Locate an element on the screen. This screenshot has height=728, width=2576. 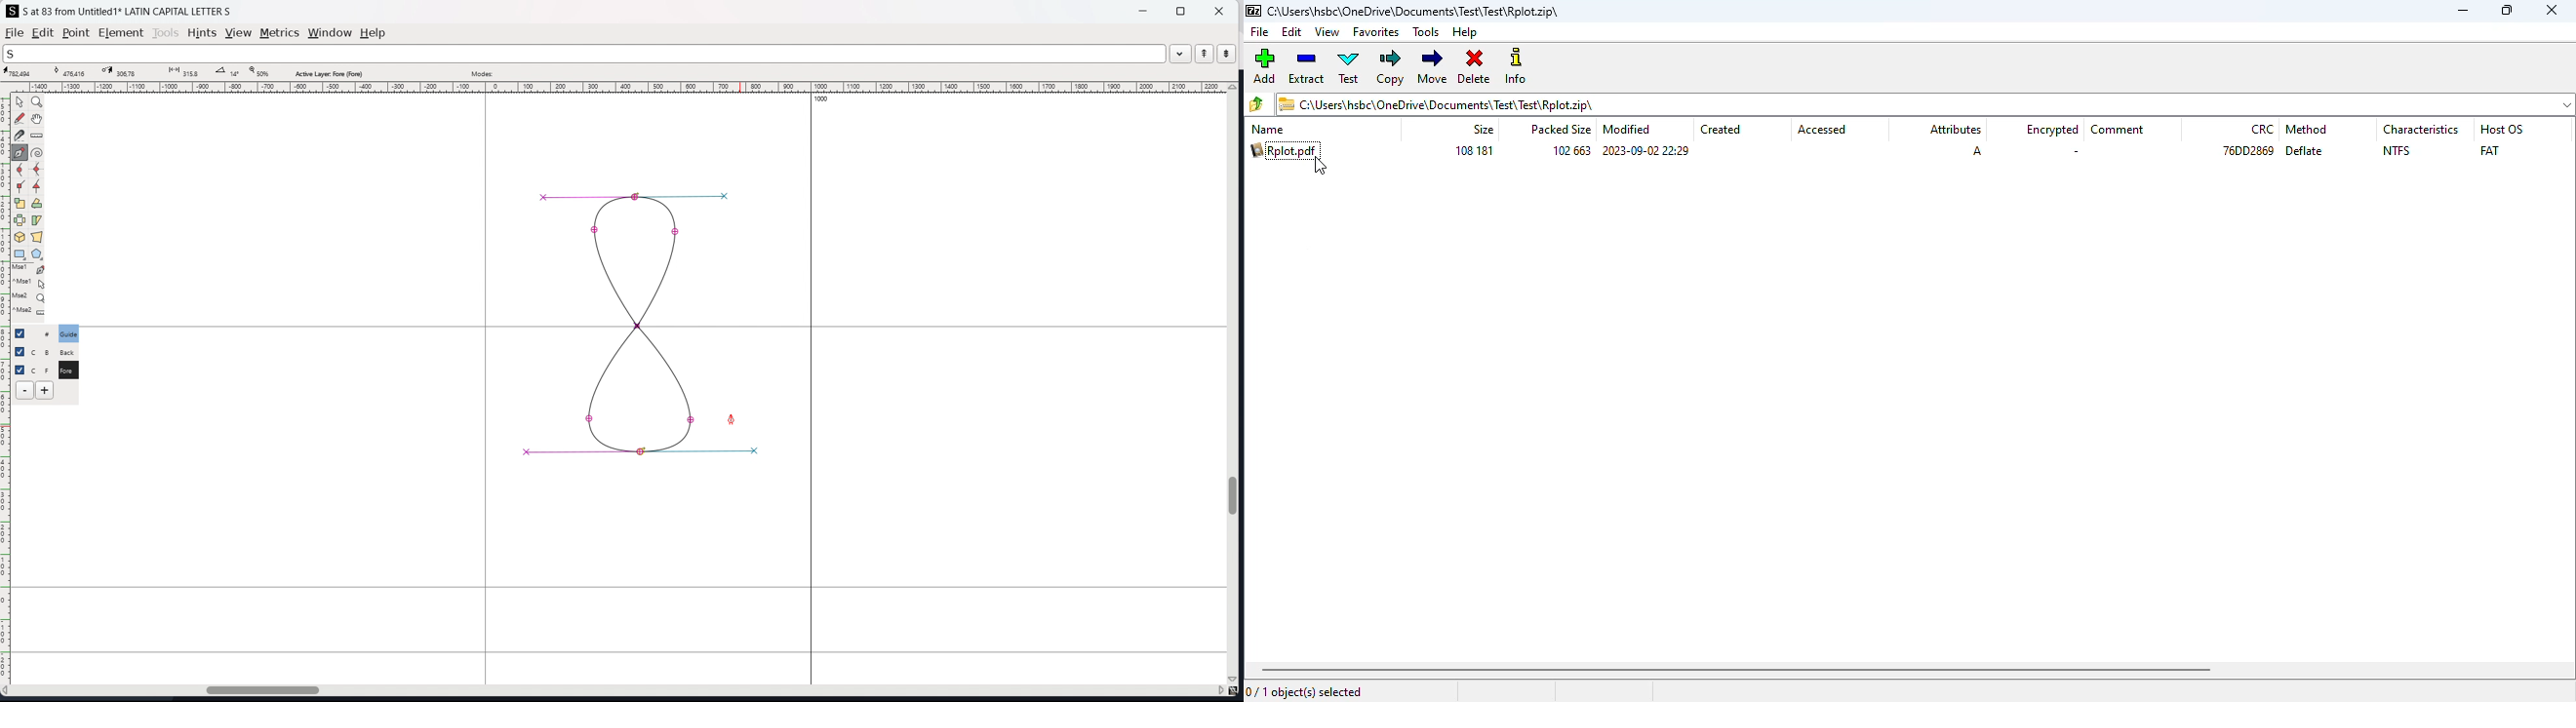
encrypted is located at coordinates (2051, 129).